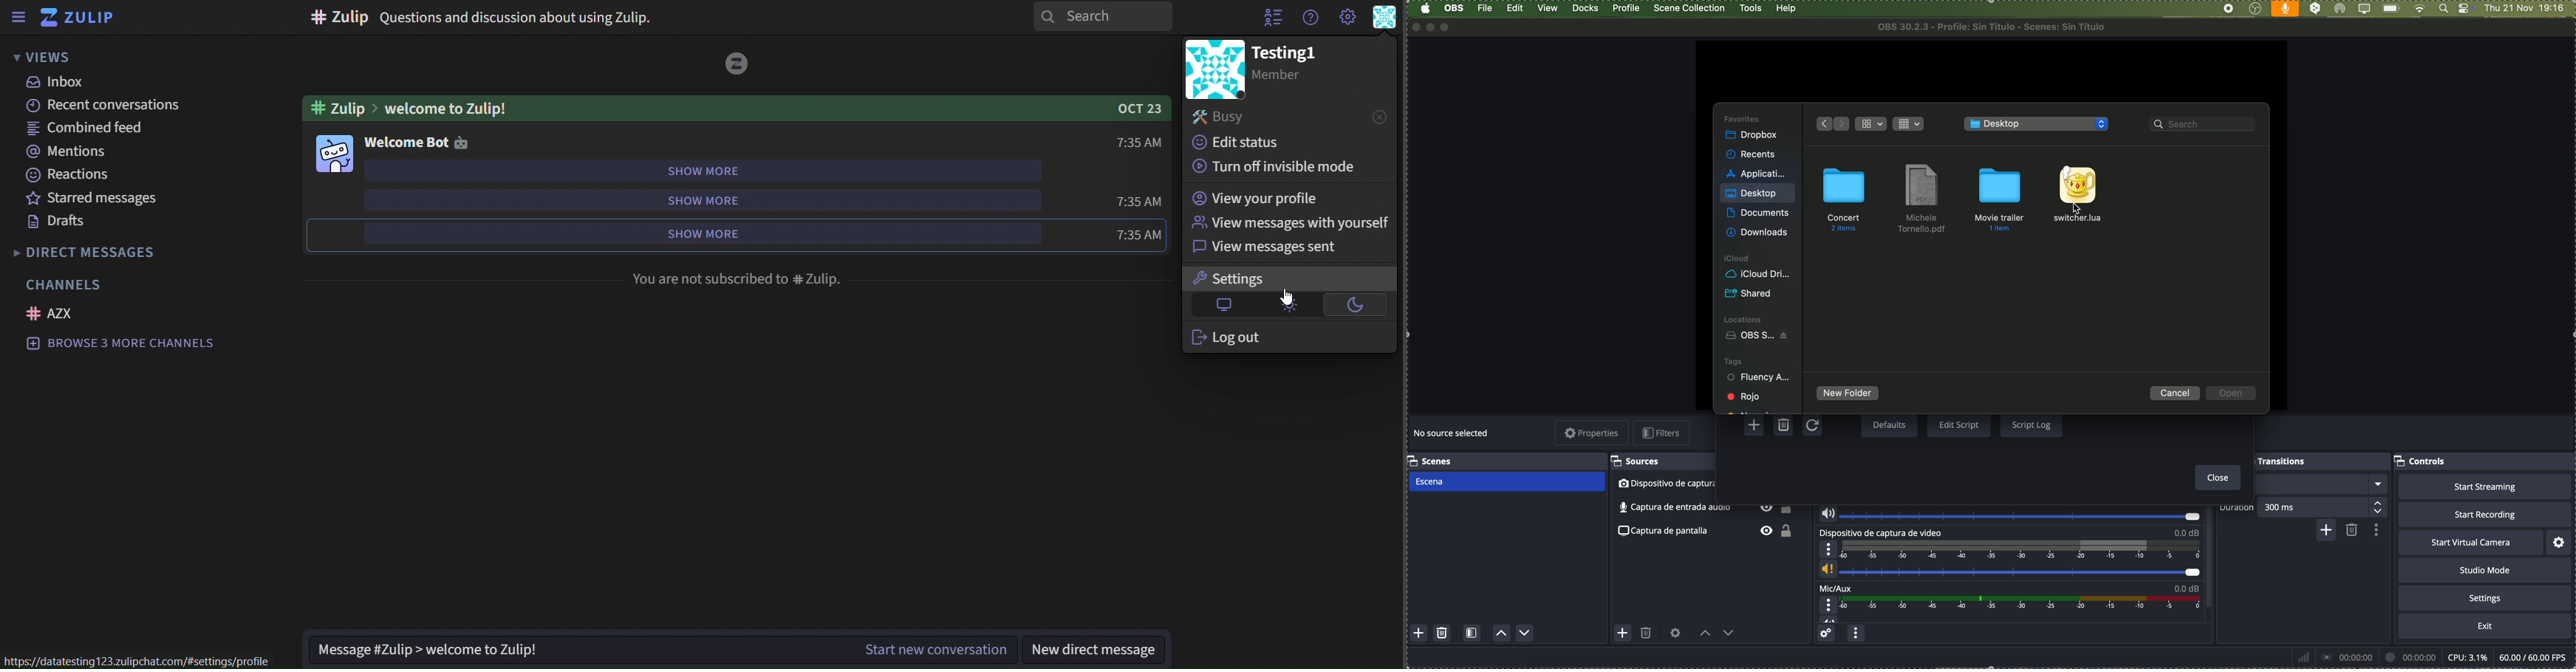 The image size is (2576, 672). I want to click on grid view, so click(1910, 123).